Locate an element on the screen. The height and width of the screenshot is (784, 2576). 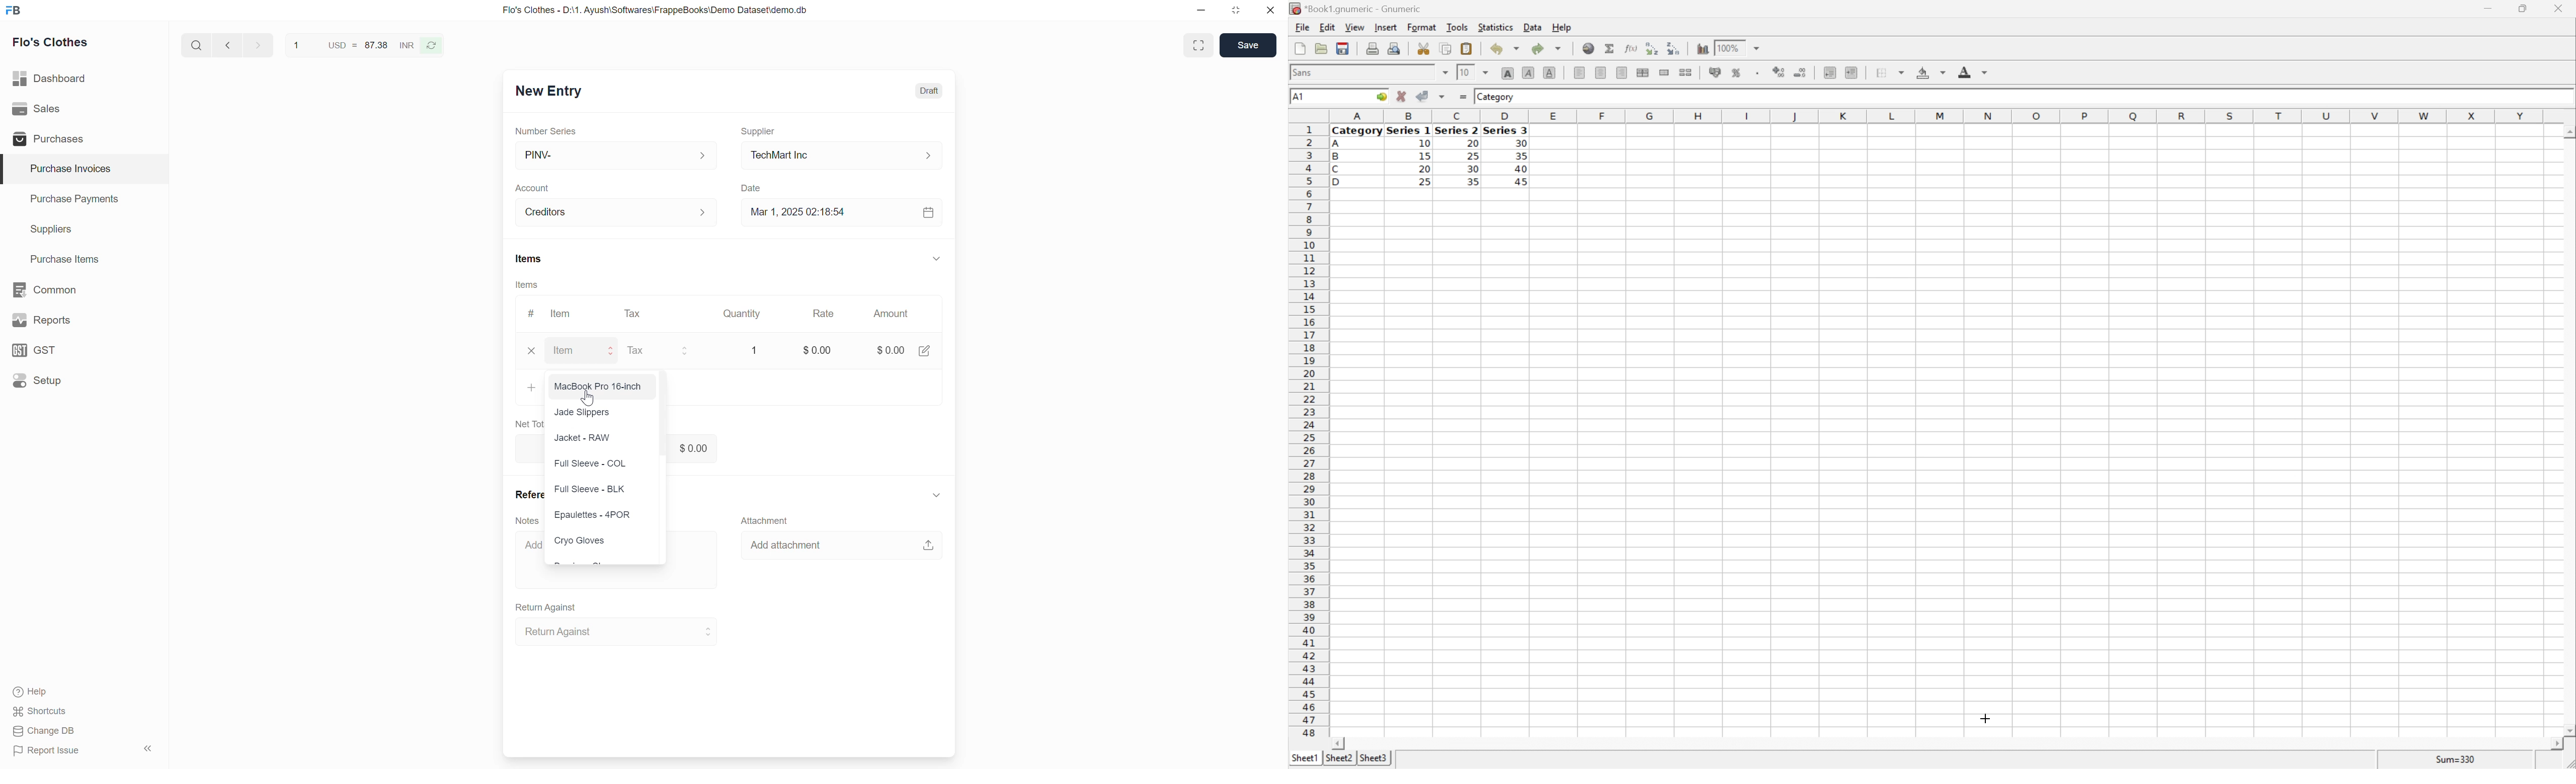
Change dimension is located at coordinates (1236, 10).